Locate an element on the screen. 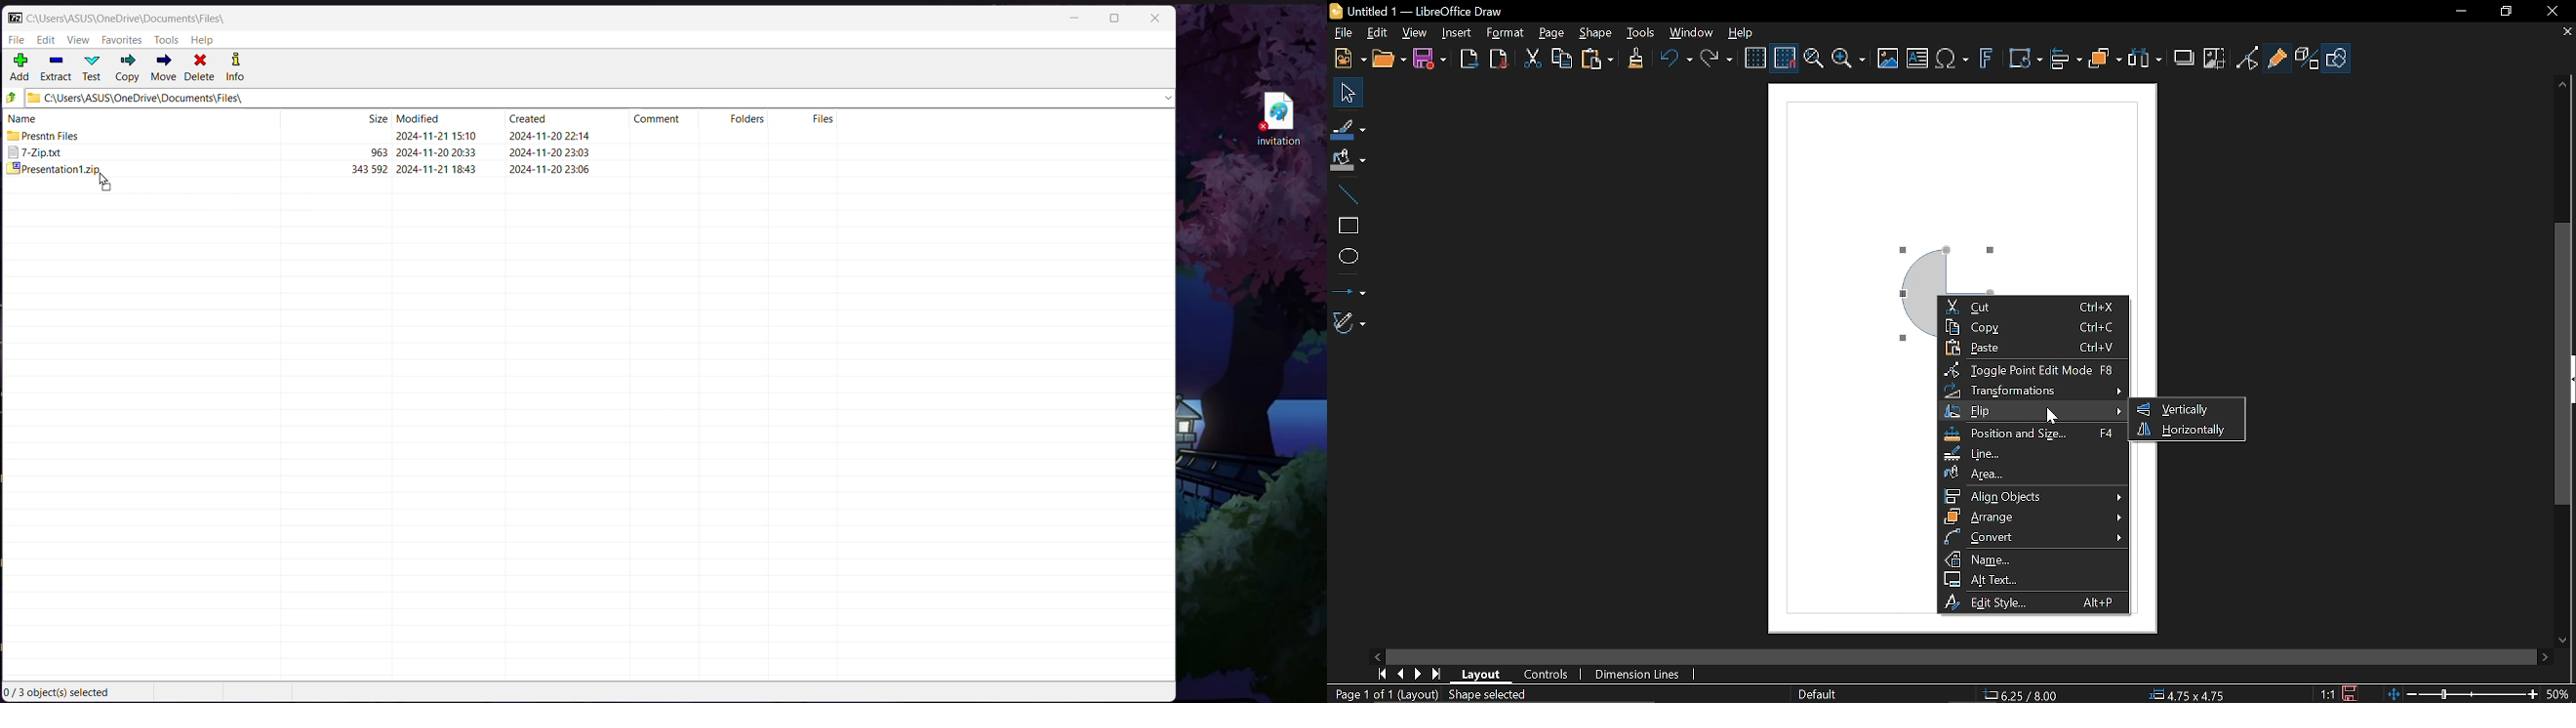 The image size is (2576, 728). Area is located at coordinates (2036, 474).